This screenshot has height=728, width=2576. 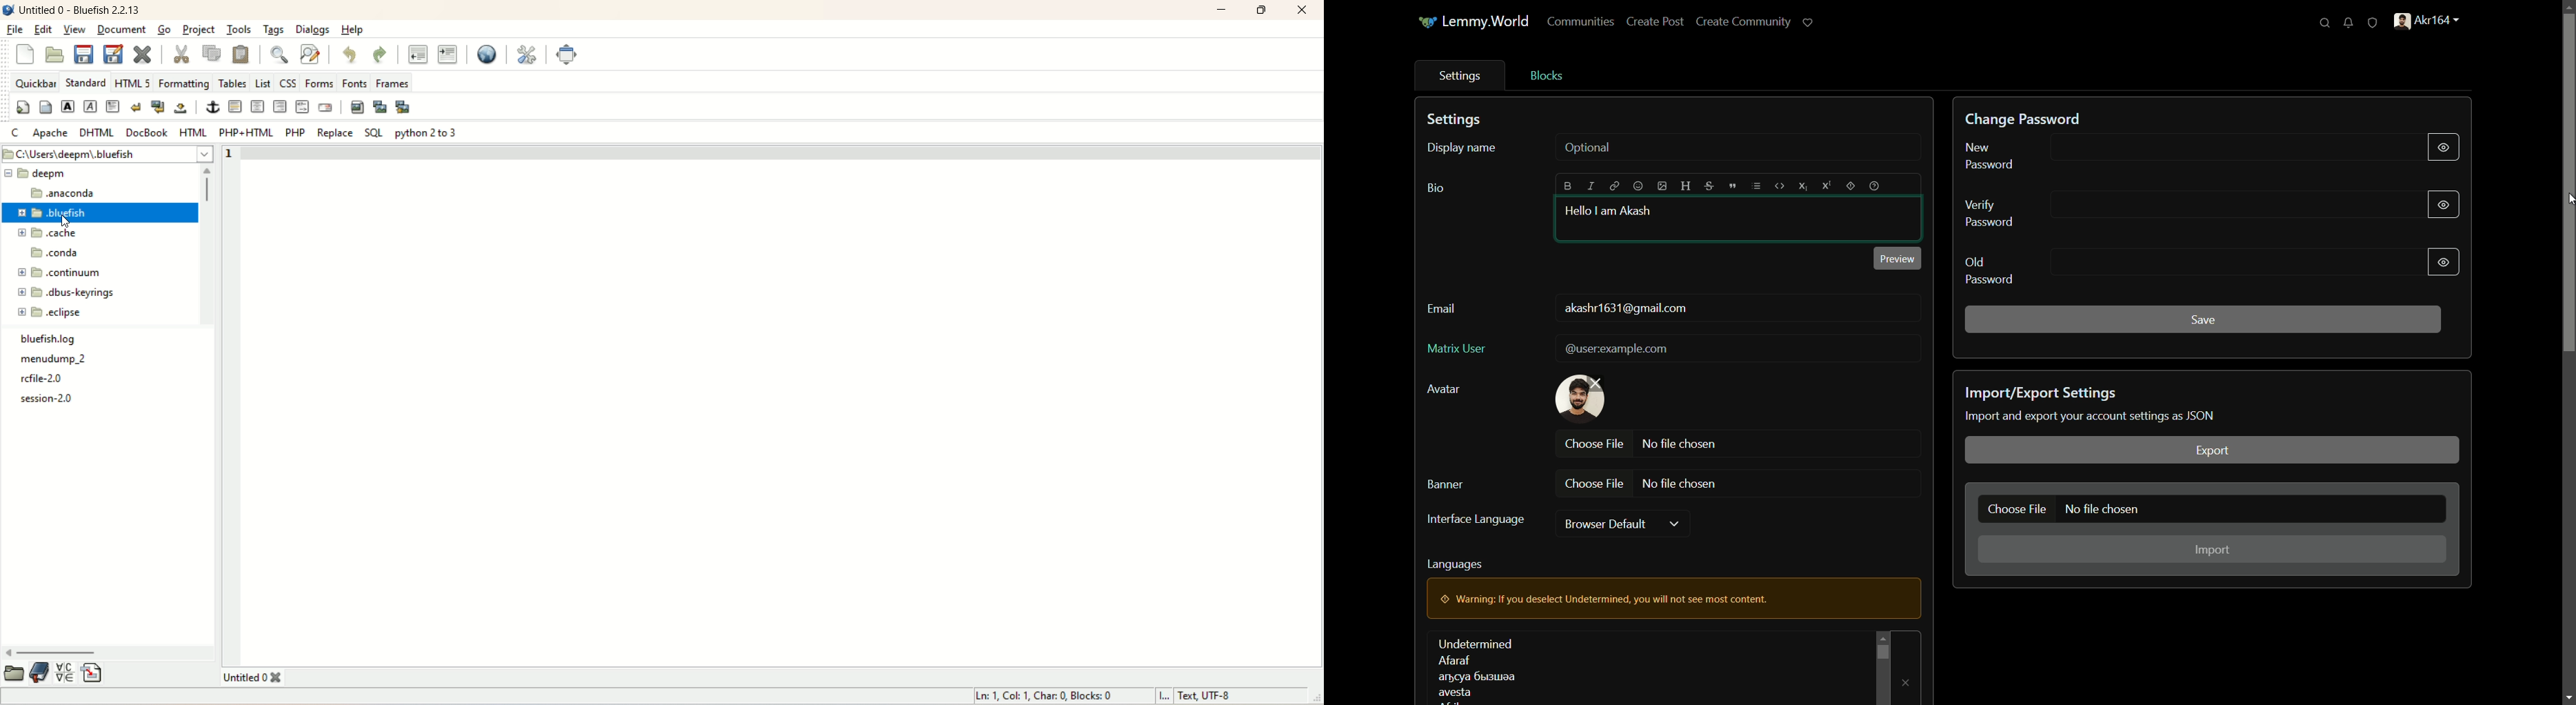 What do you see at coordinates (148, 132) in the screenshot?
I see `DOCBOOK` at bounding box center [148, 132].